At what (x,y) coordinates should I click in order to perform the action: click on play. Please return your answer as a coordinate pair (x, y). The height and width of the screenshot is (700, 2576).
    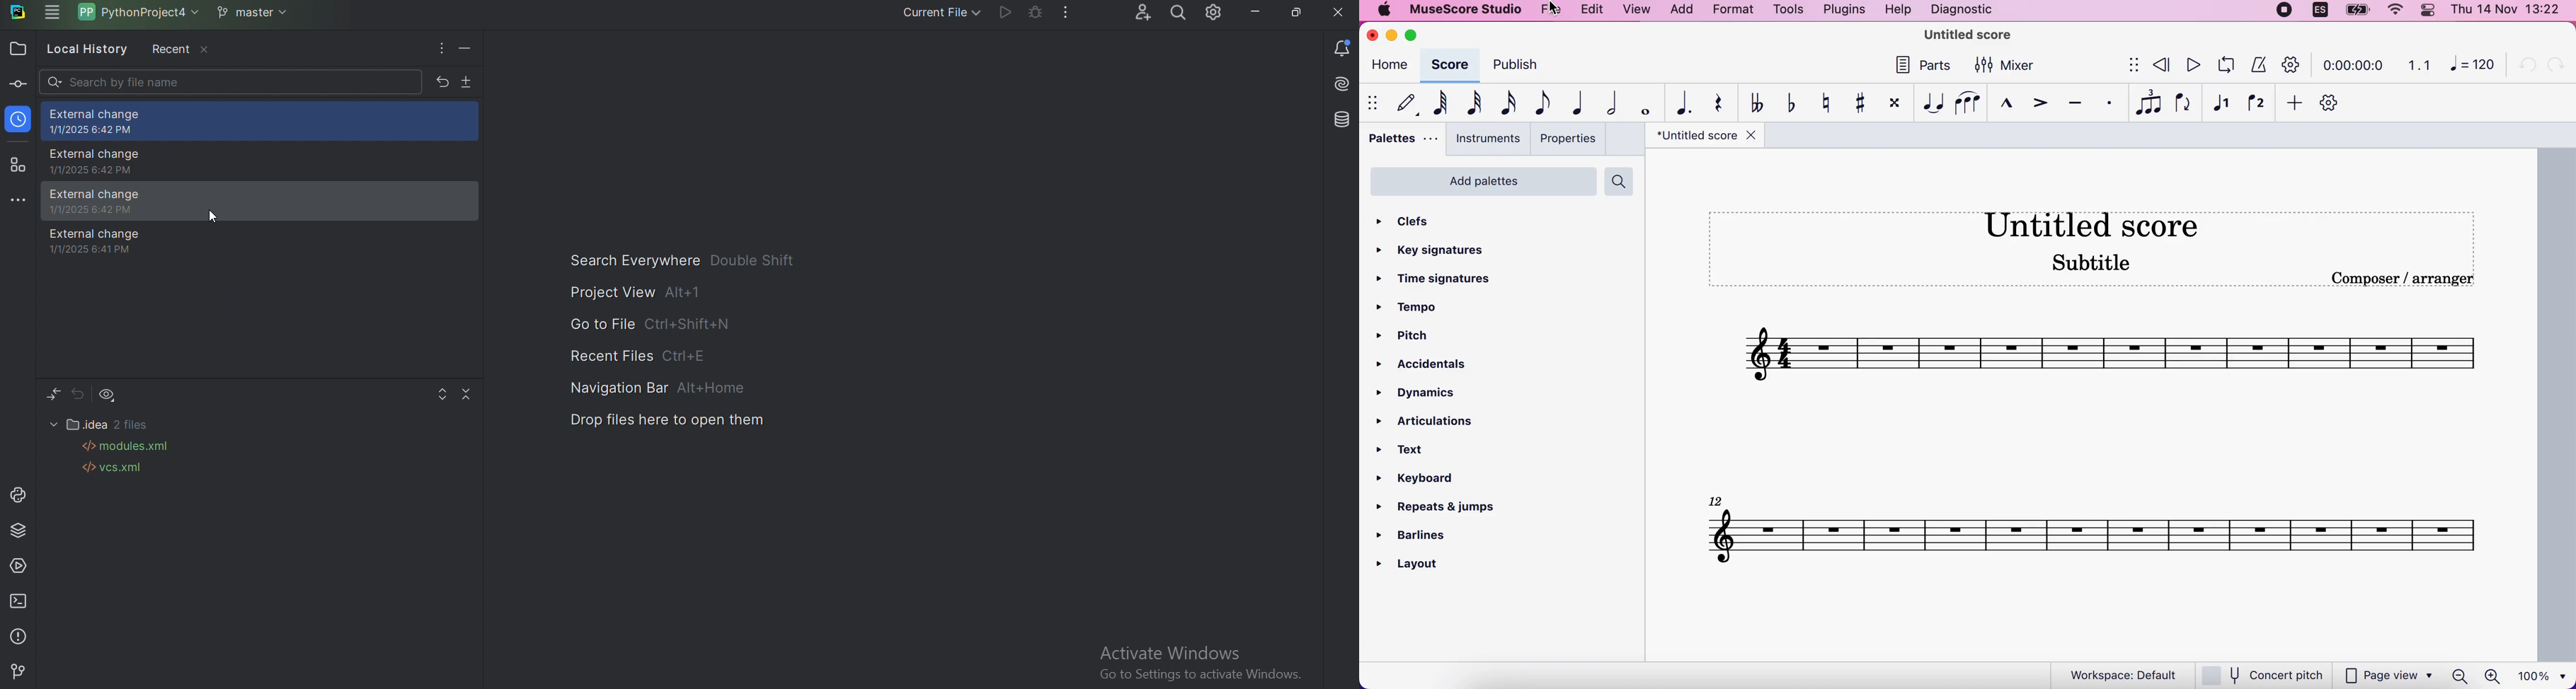
    Looking at the image, I should click on (2190, 67).